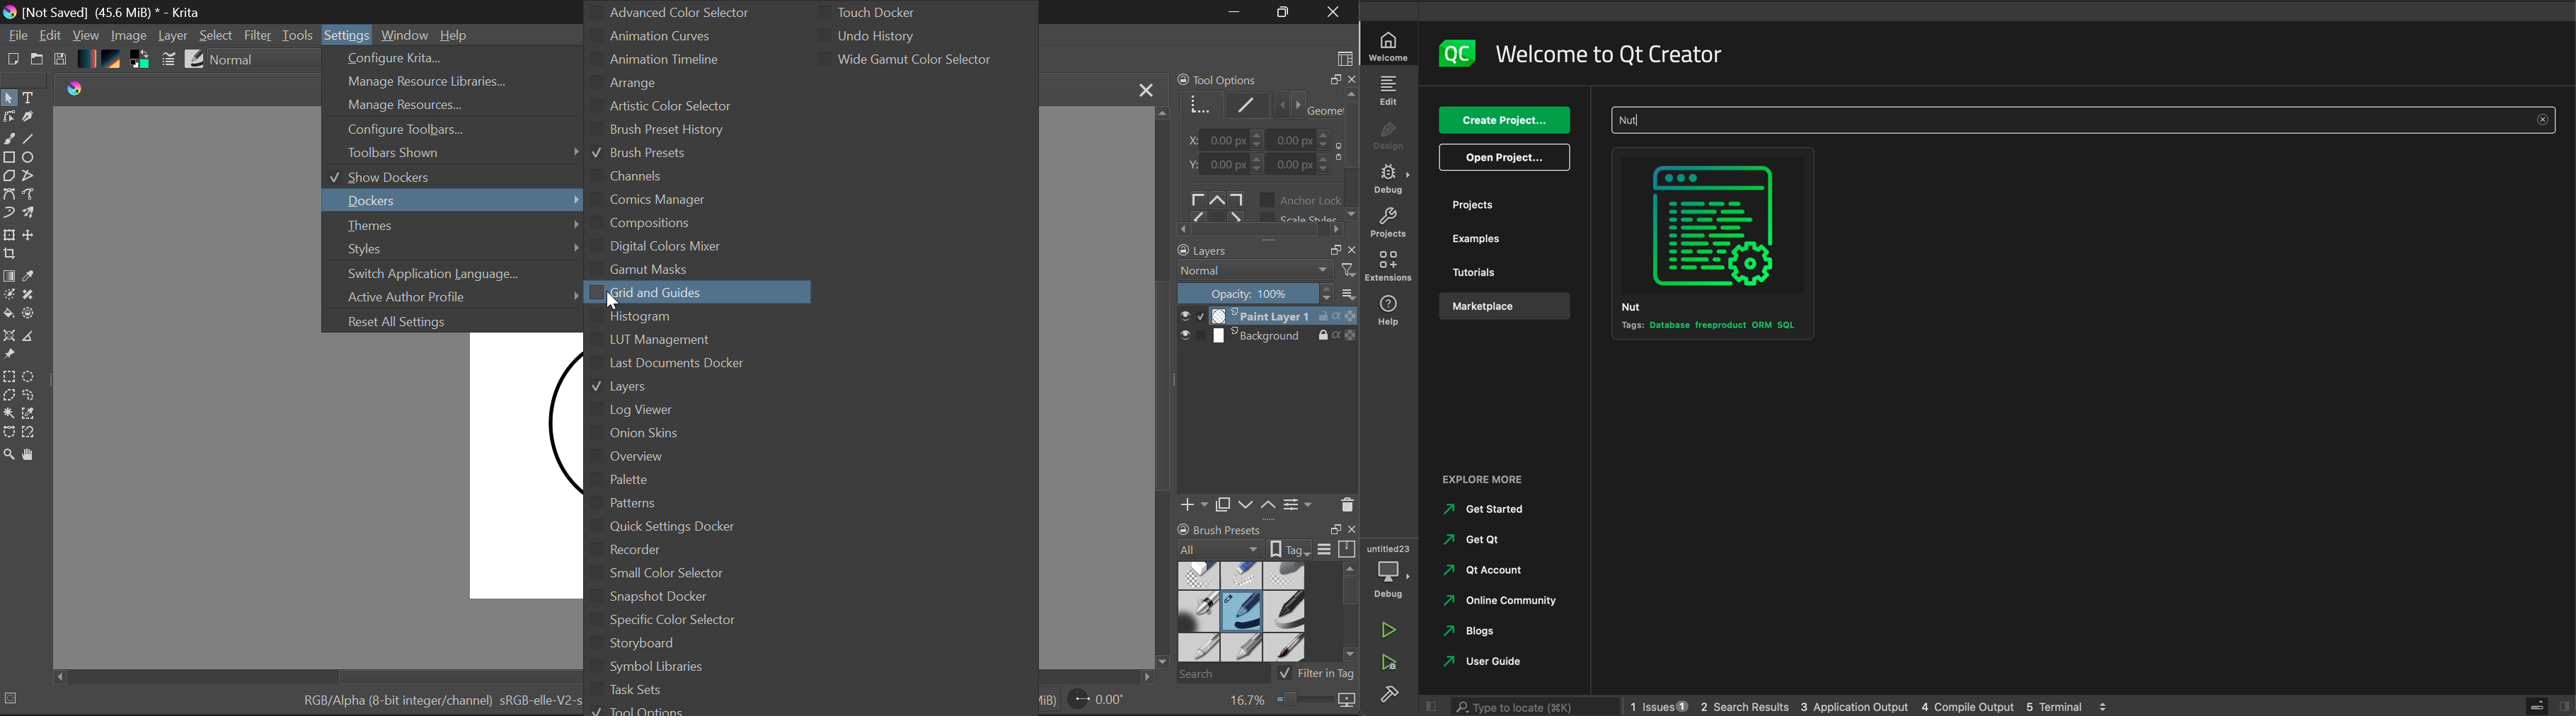  Describe the element at coordinates (8, 454) in the screenshot. I see `Zoom` at that location.